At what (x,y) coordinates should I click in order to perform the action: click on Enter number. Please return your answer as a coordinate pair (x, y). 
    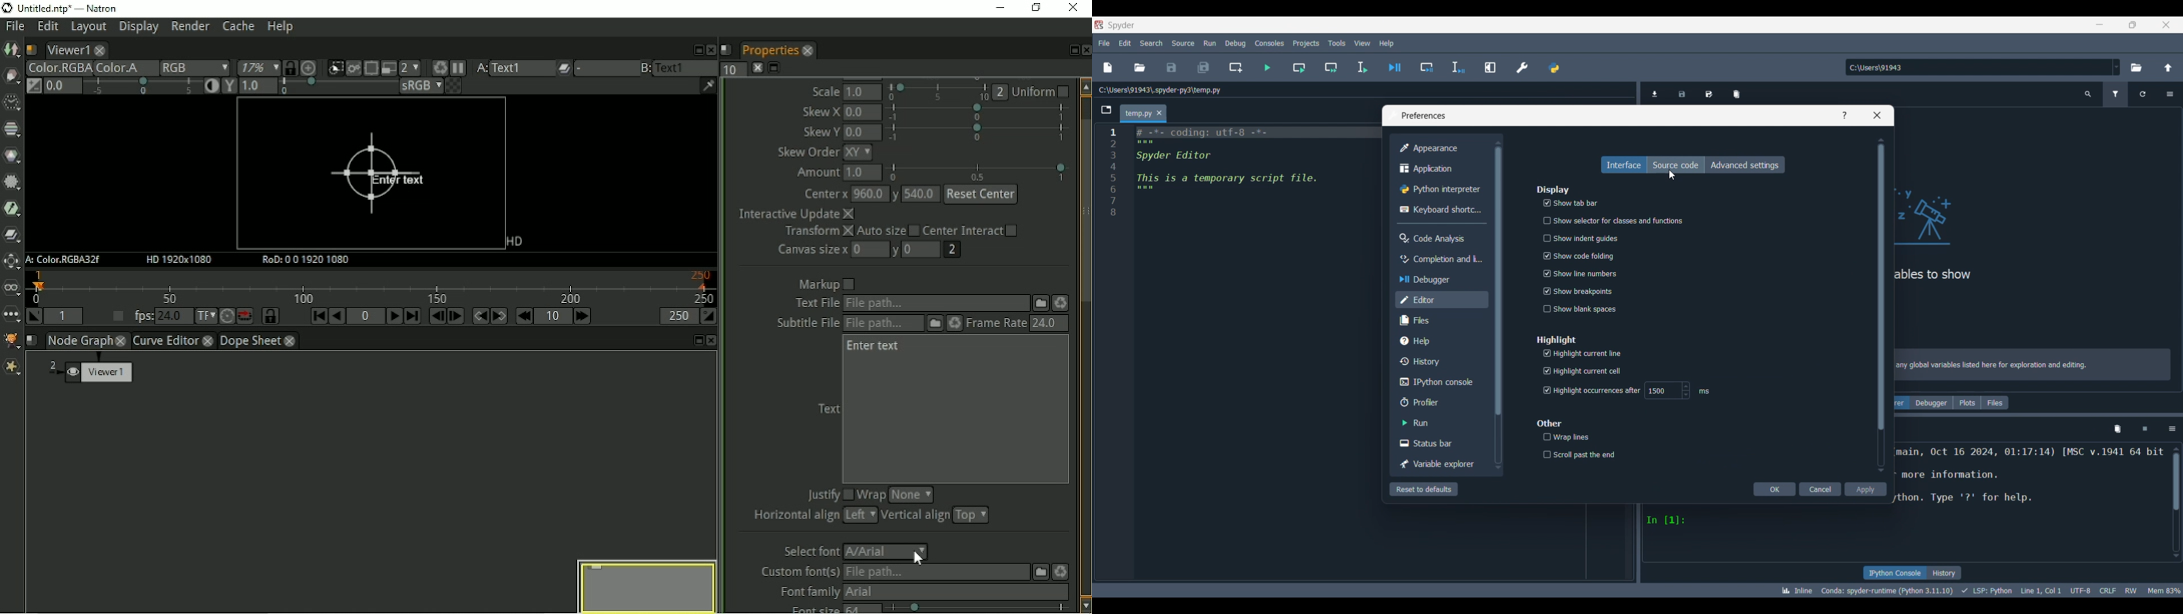
    Looking at the image, I should click on (1662, 391).